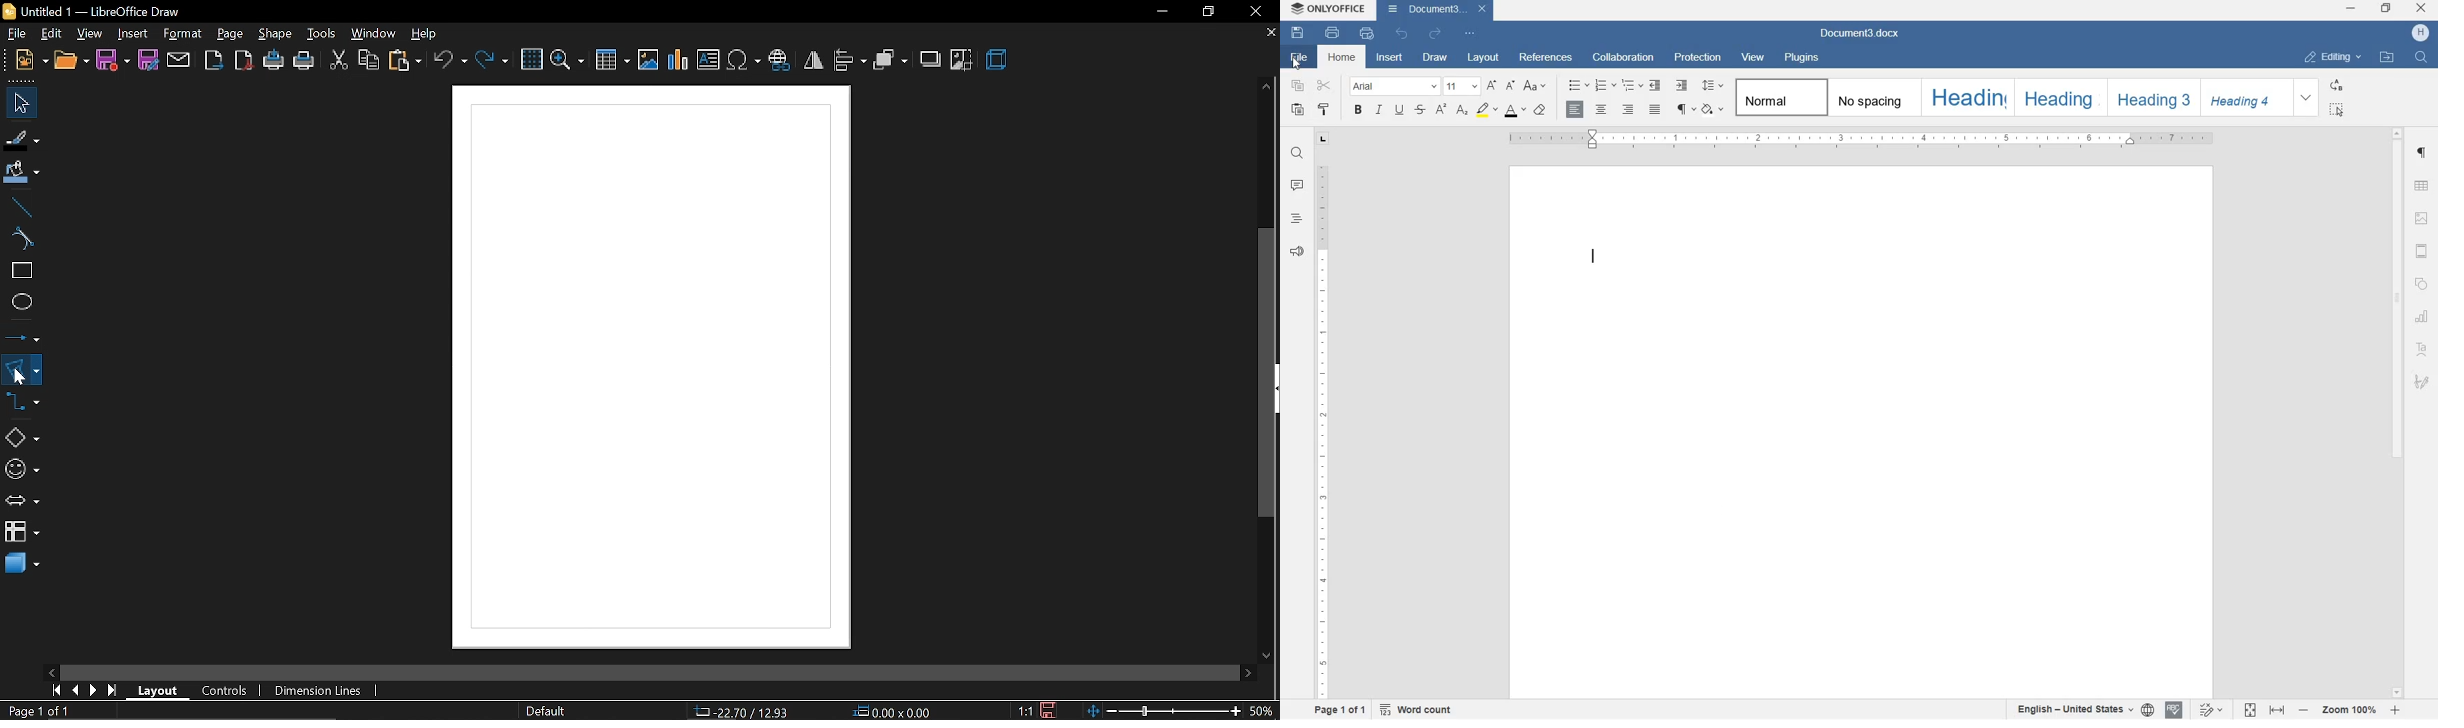  I want to click on controls, so click(230, 692).